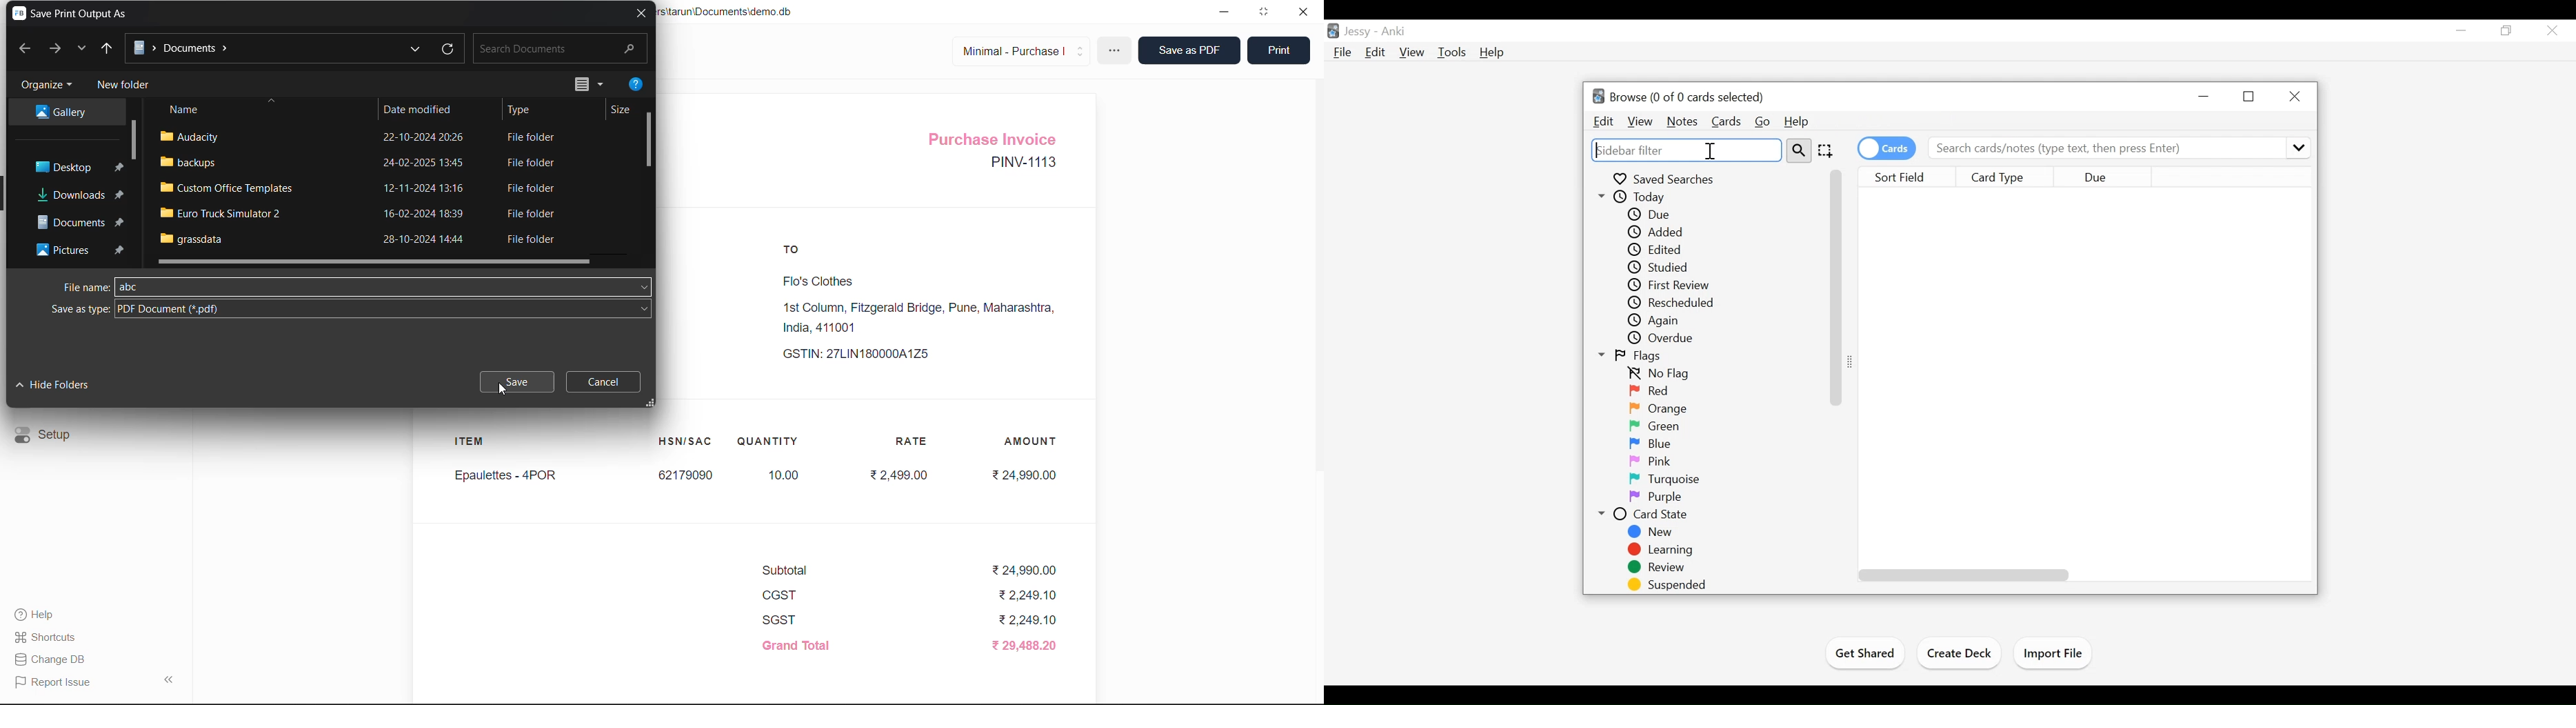 This screenshot has height=728, width=2576. I want to click on  Help, so click(46, 613).